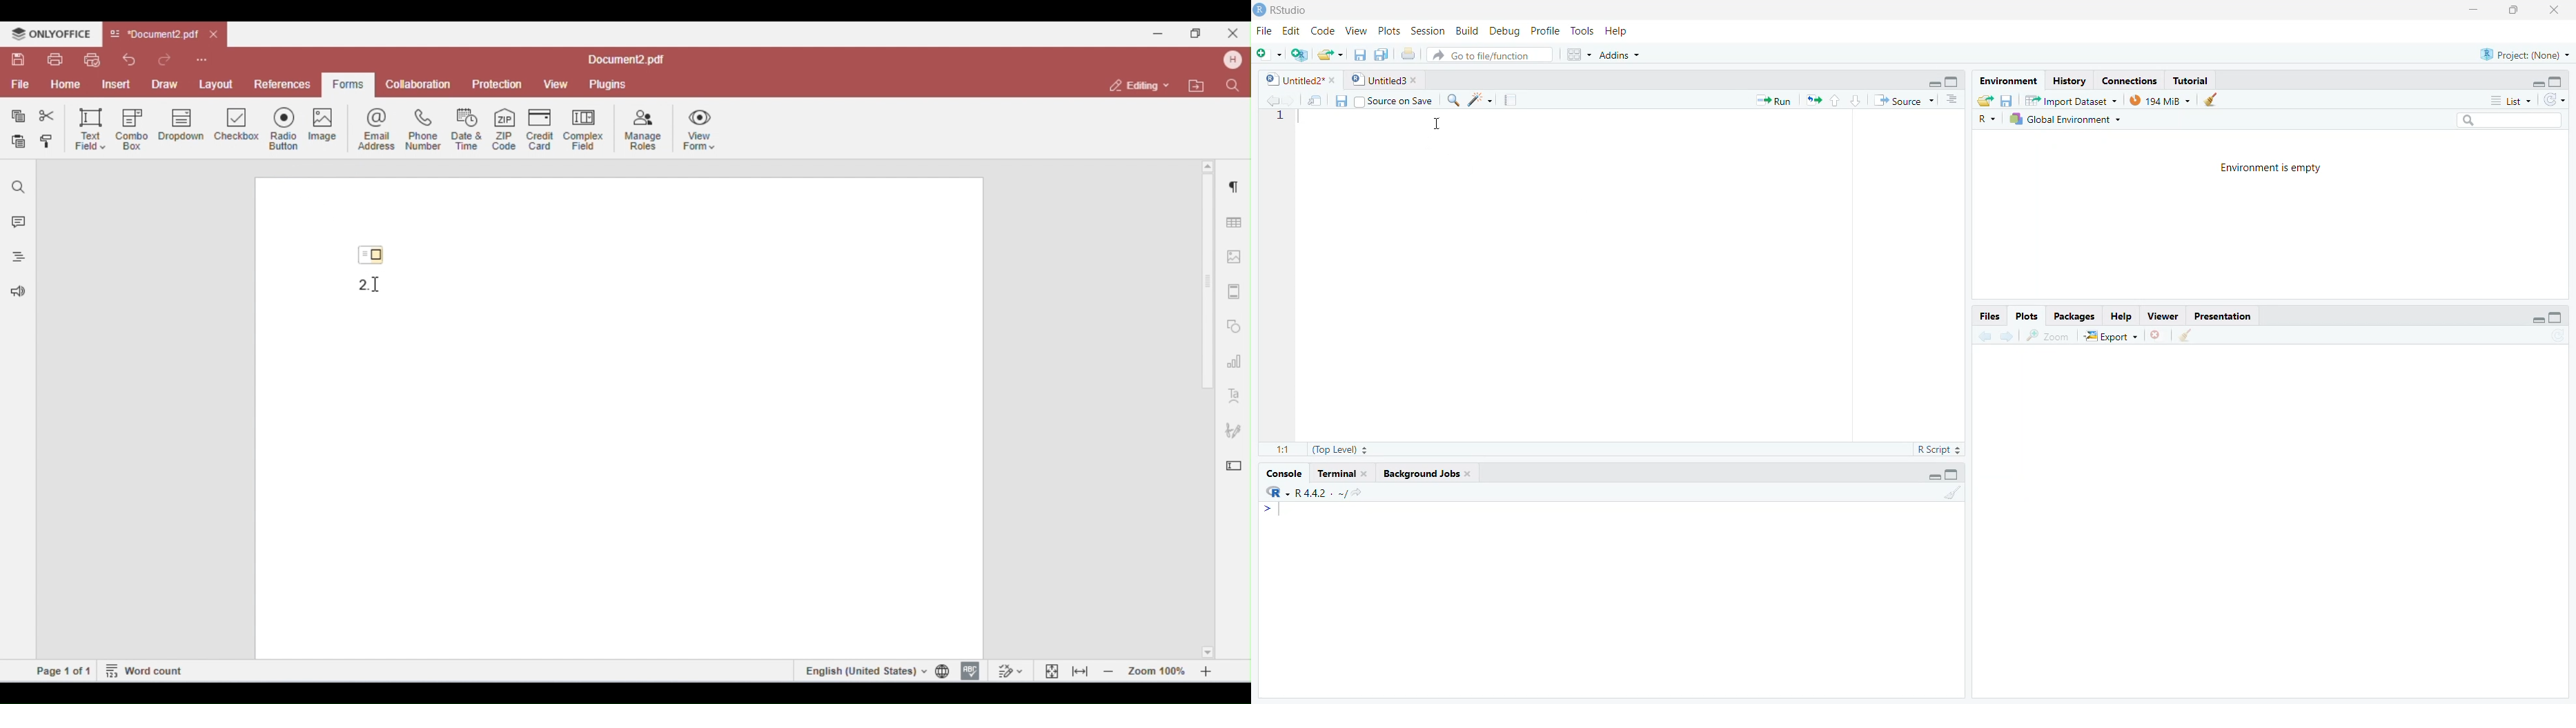 This screenshot has height=728, width=2576. I want to click on Plots, so click(2029, 317).